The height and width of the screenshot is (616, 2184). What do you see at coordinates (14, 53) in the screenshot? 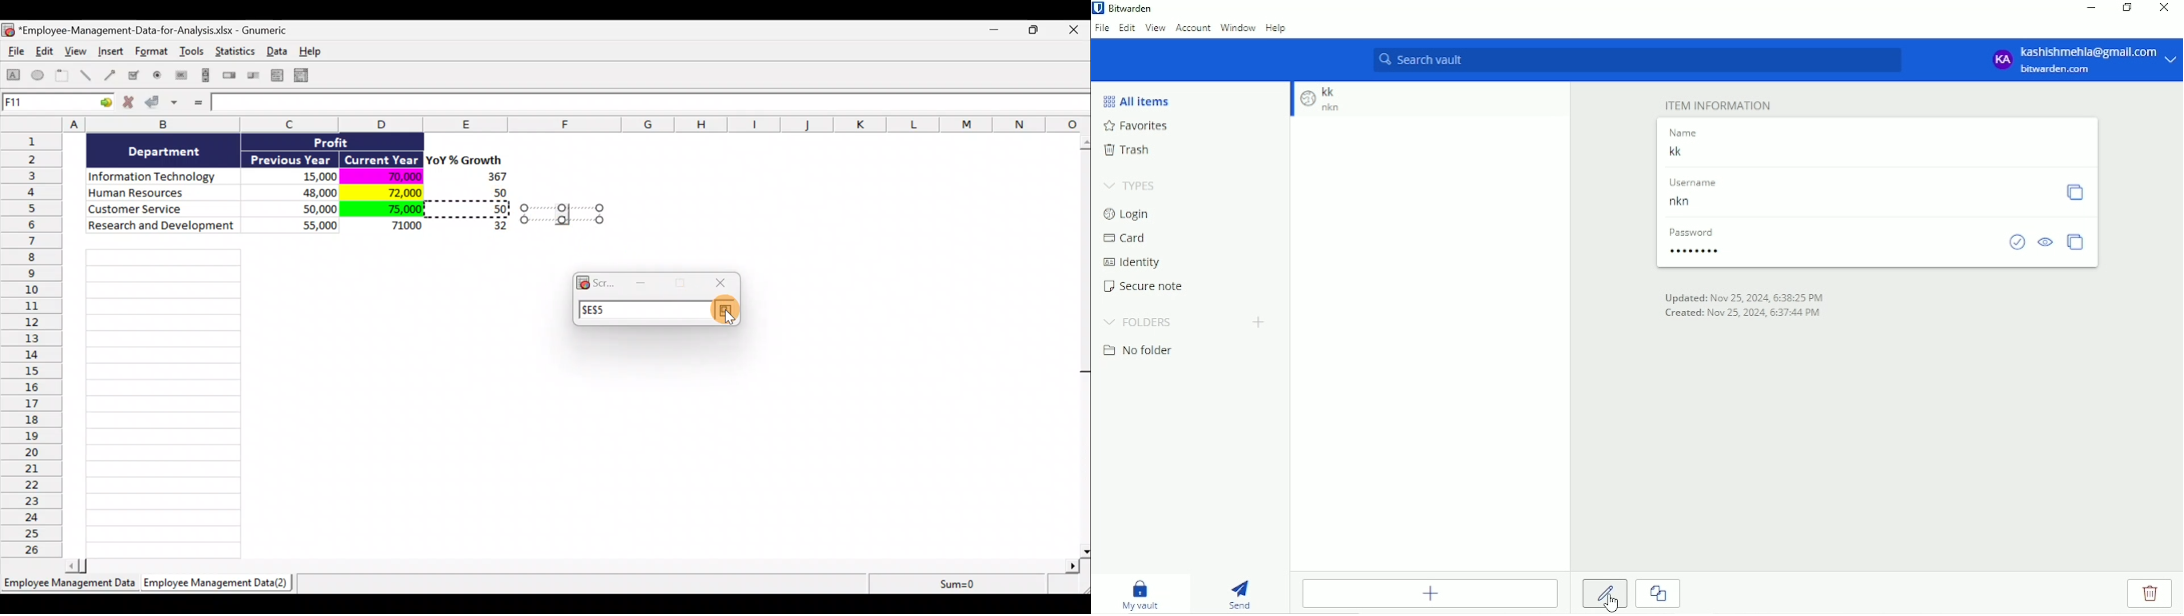
I see `File` at bounding box center [14, 53].